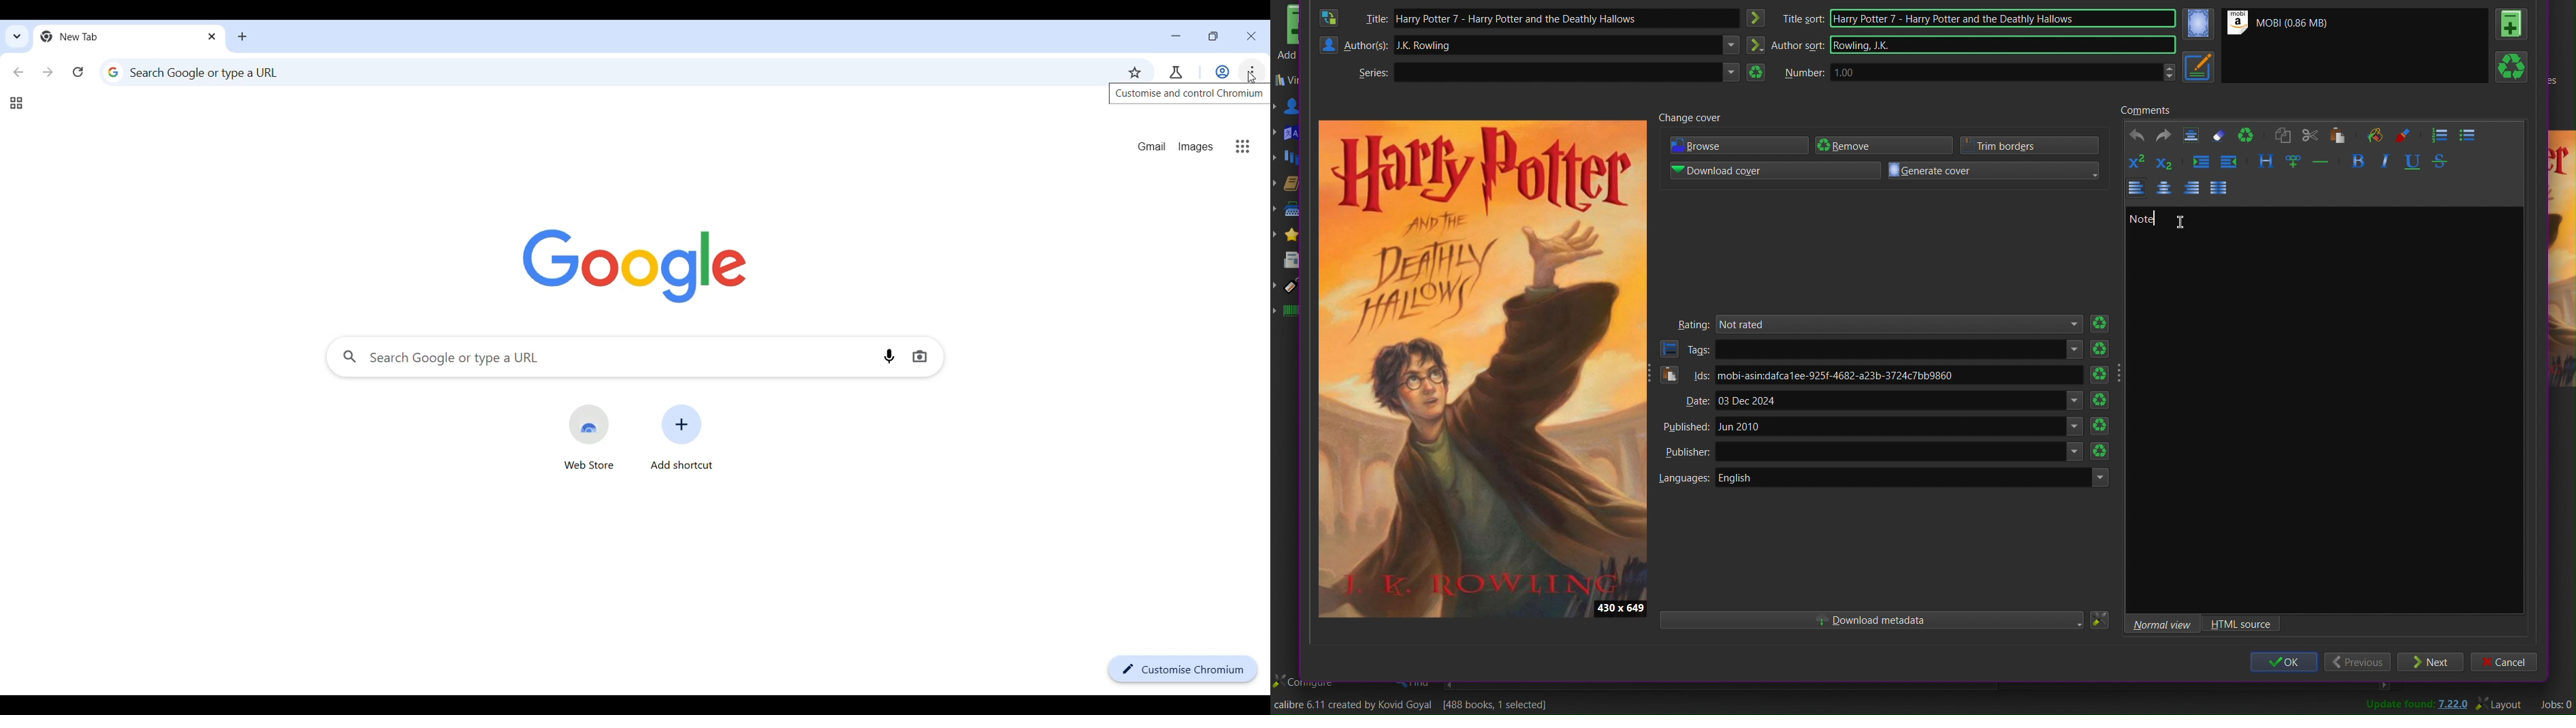 Image resolution: width=2576 pixels, height=728 pixels. I want to click on Left Align, so click(2190, 189).